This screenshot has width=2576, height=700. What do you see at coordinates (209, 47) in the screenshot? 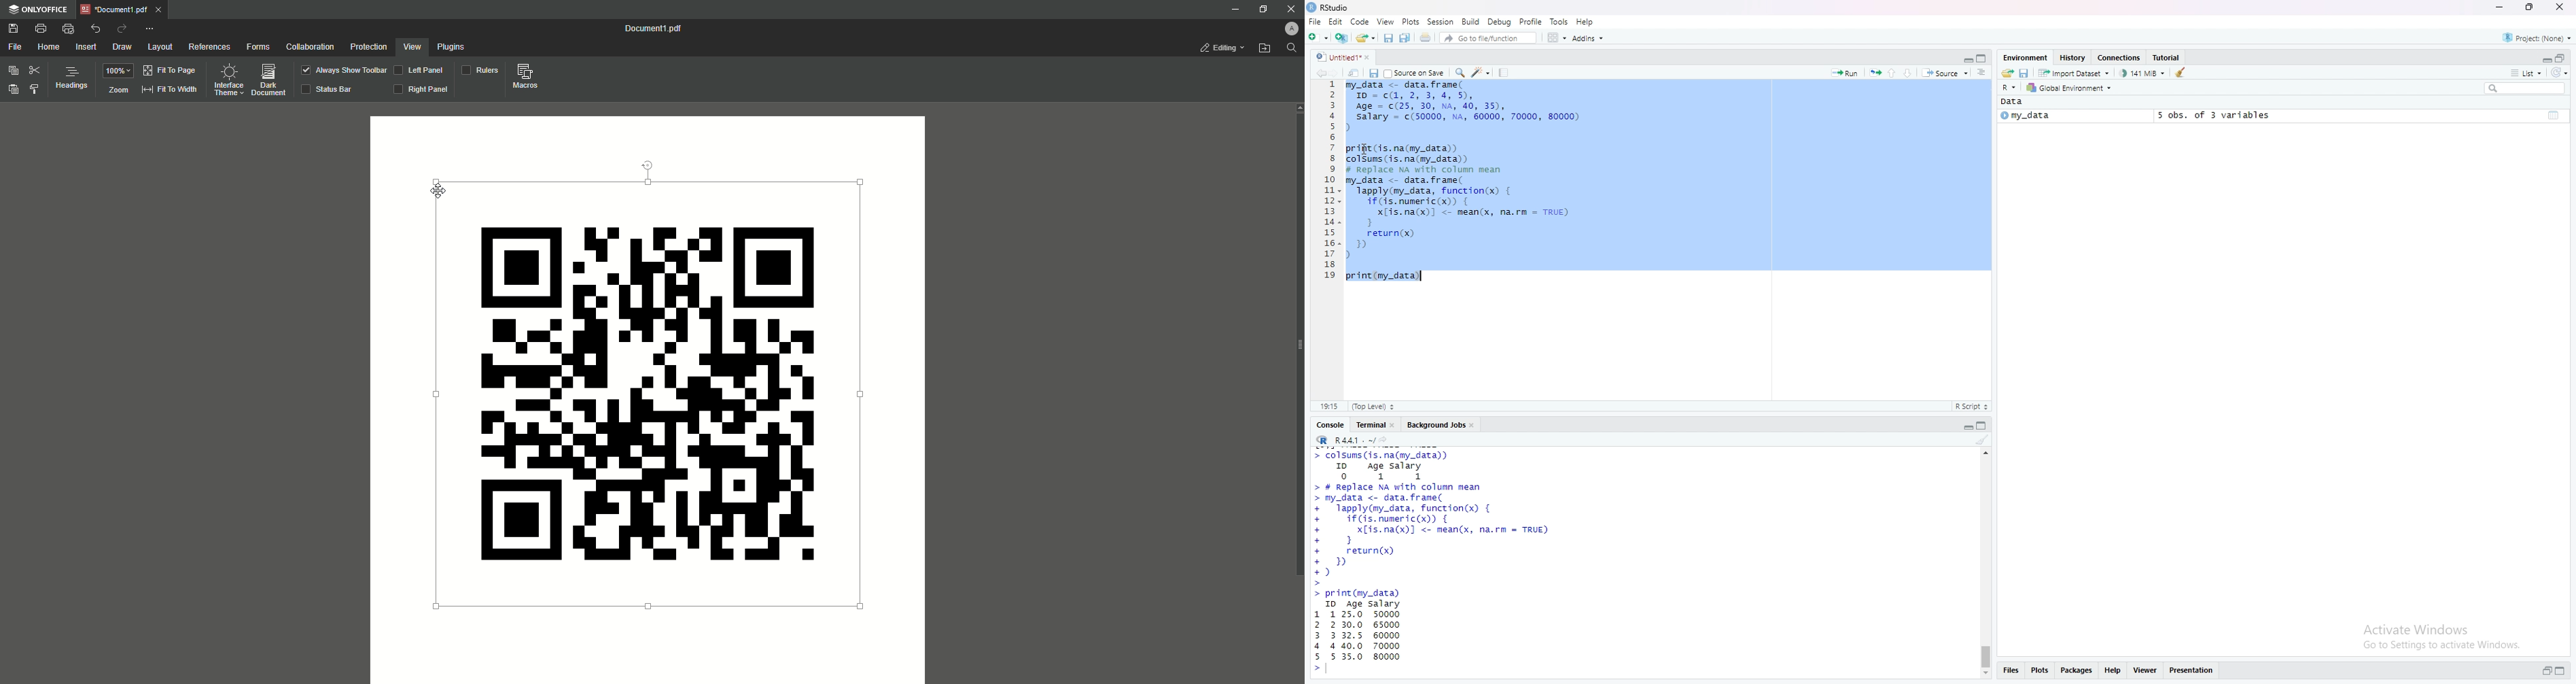
I see `References` at bounding box center [209, 47].